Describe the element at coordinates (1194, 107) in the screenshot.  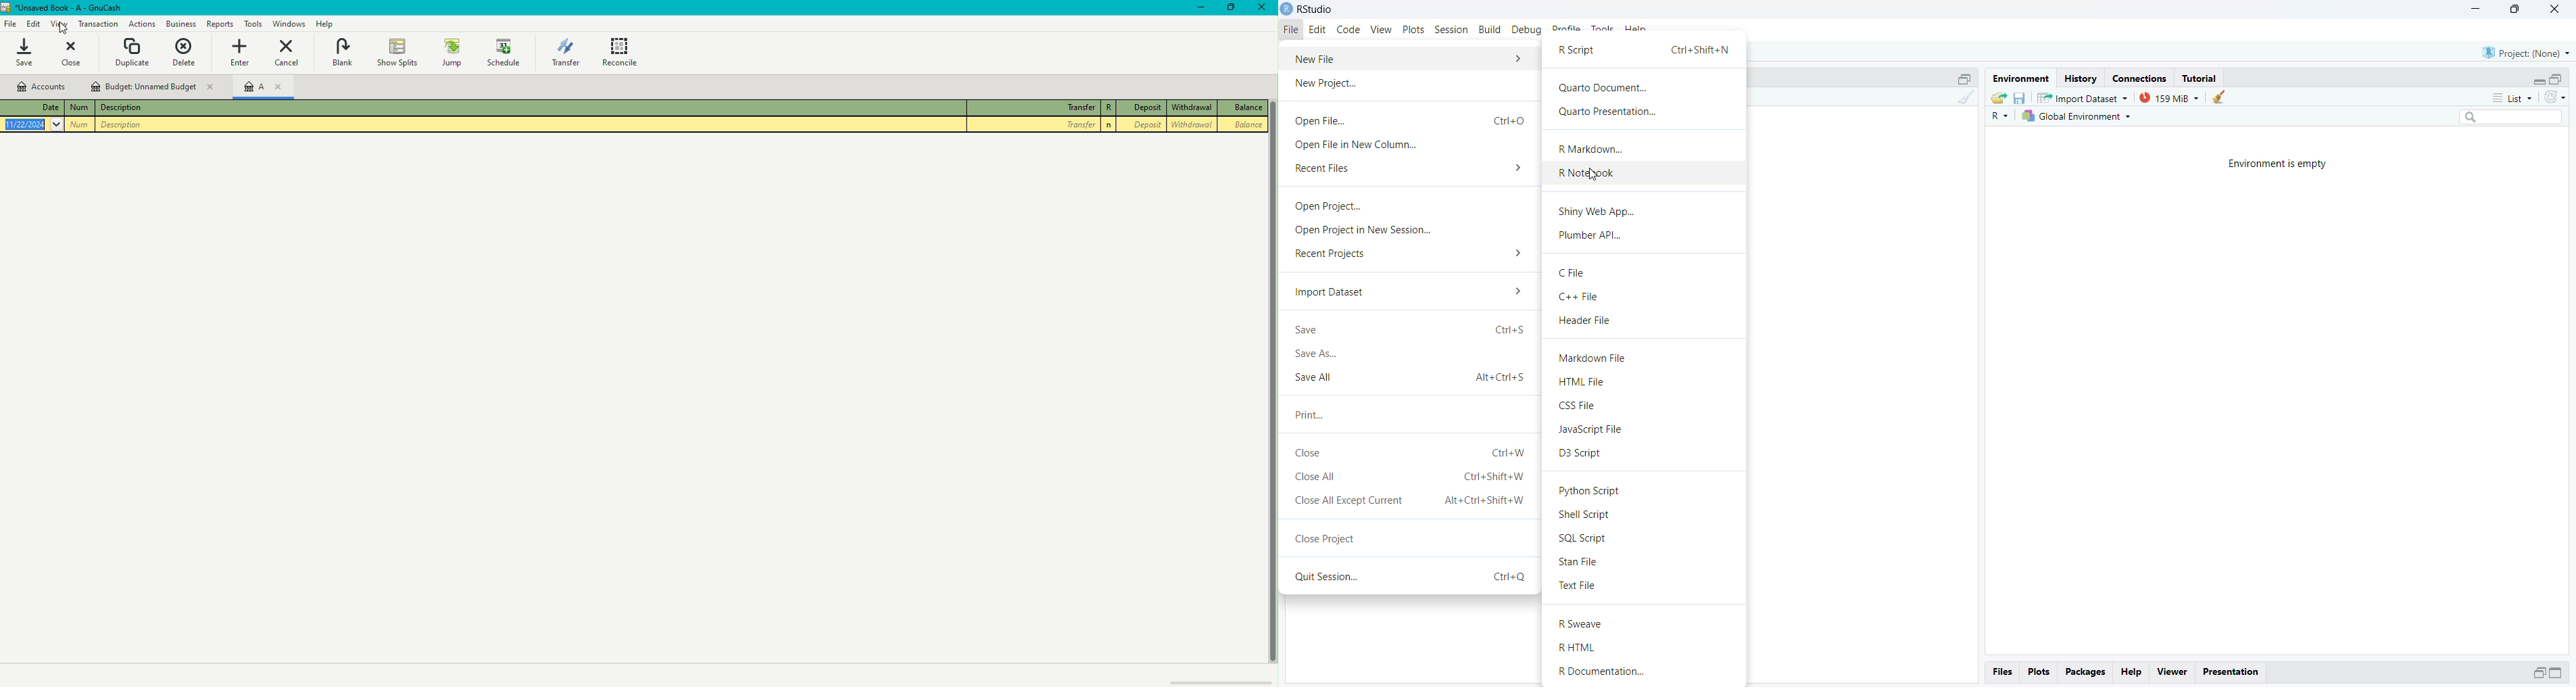
I see `Withdrawal` at that location.